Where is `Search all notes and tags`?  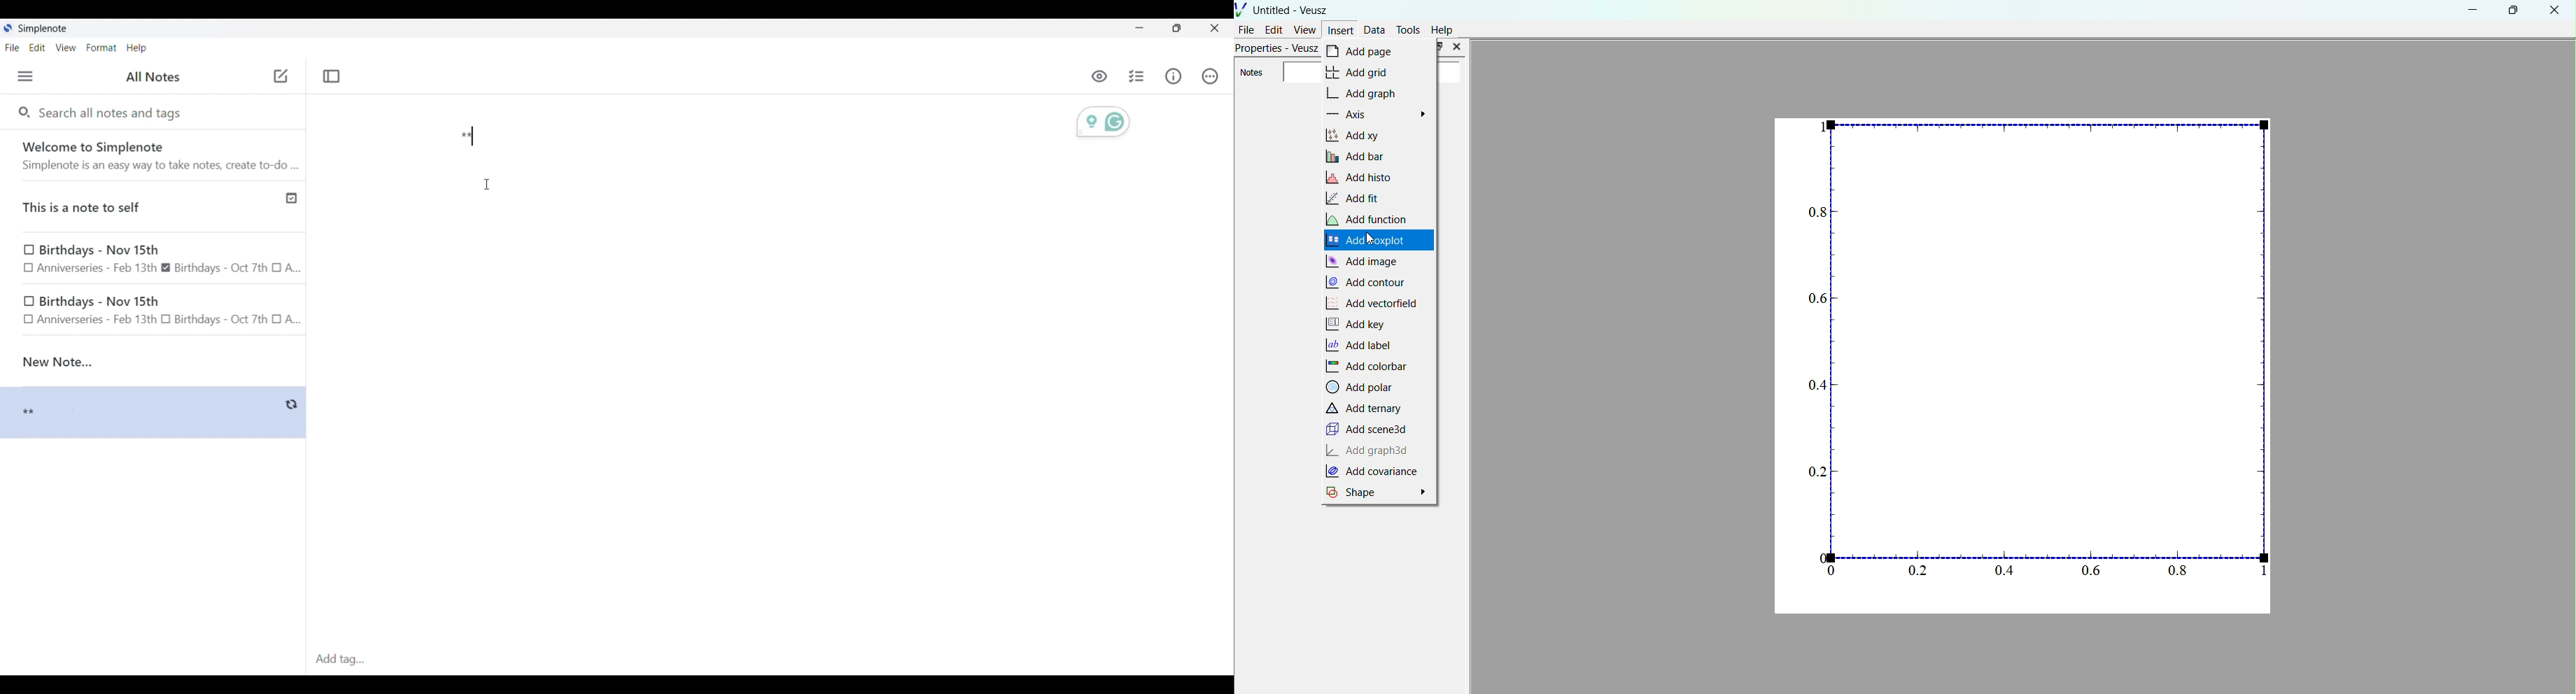
Search all notes and tags is located at coordinates (113, 112).